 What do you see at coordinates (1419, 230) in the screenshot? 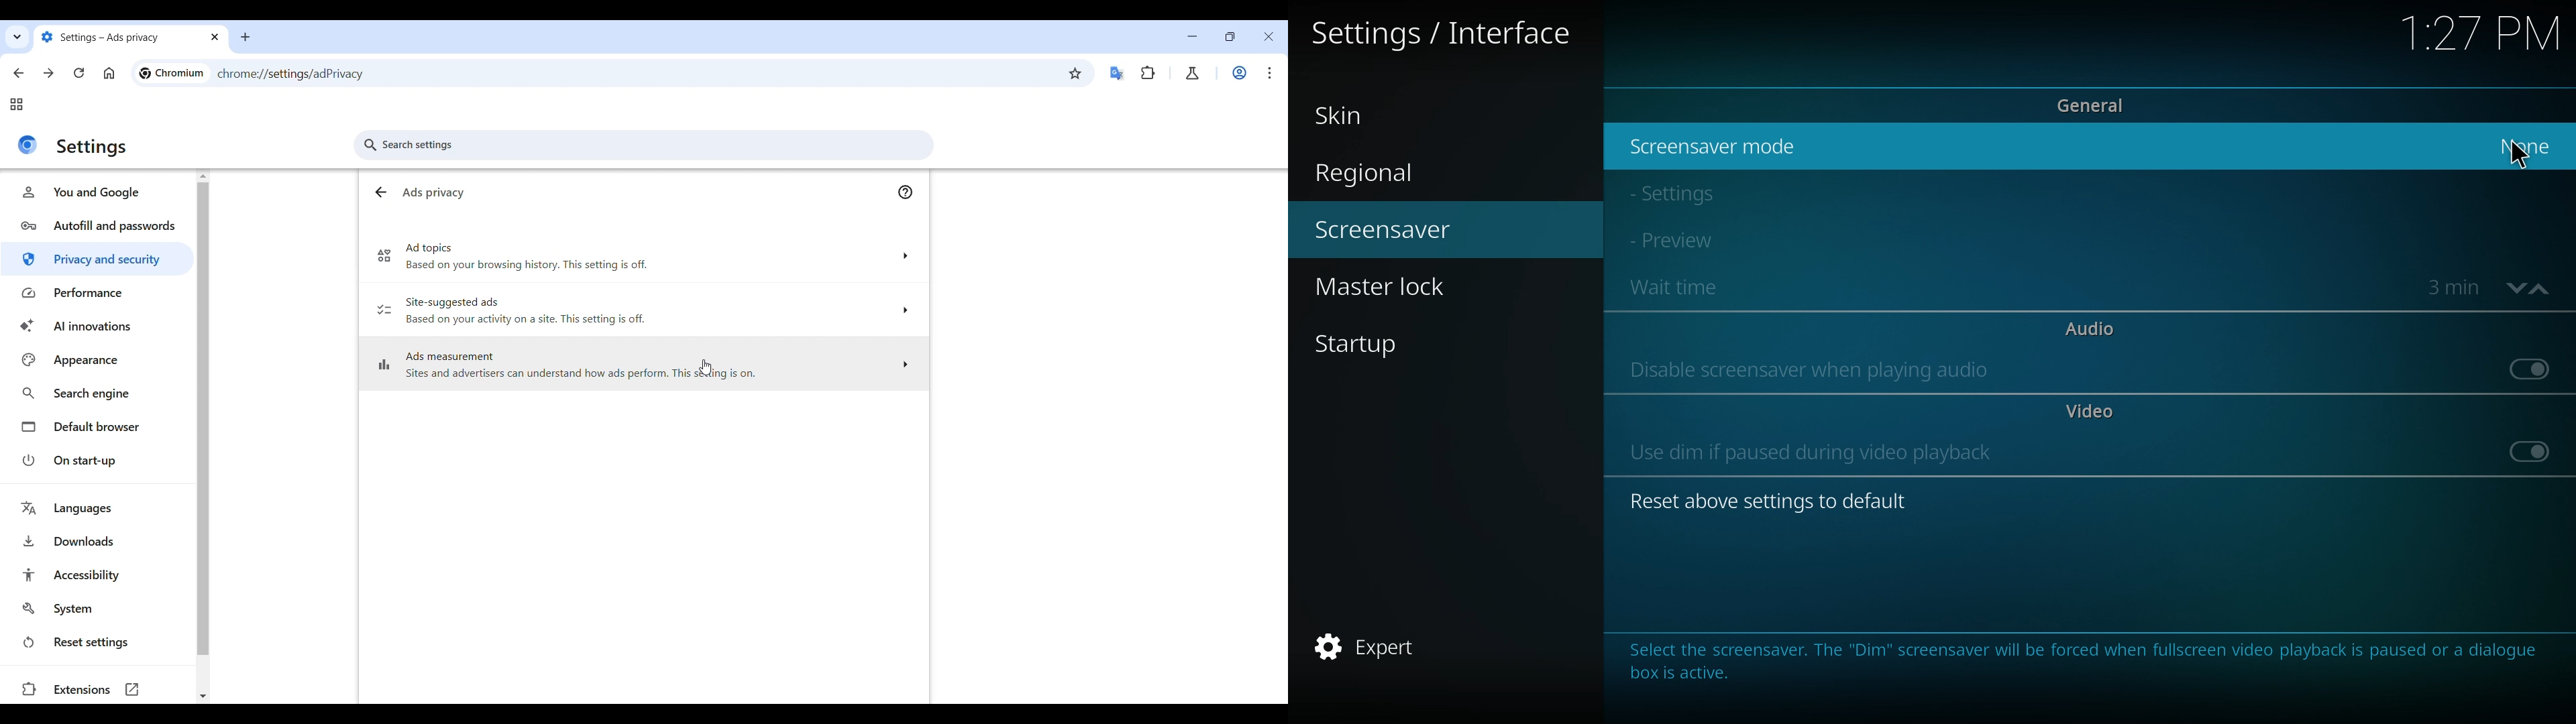
I see `screensaver` at bounding box center [1419, 230].